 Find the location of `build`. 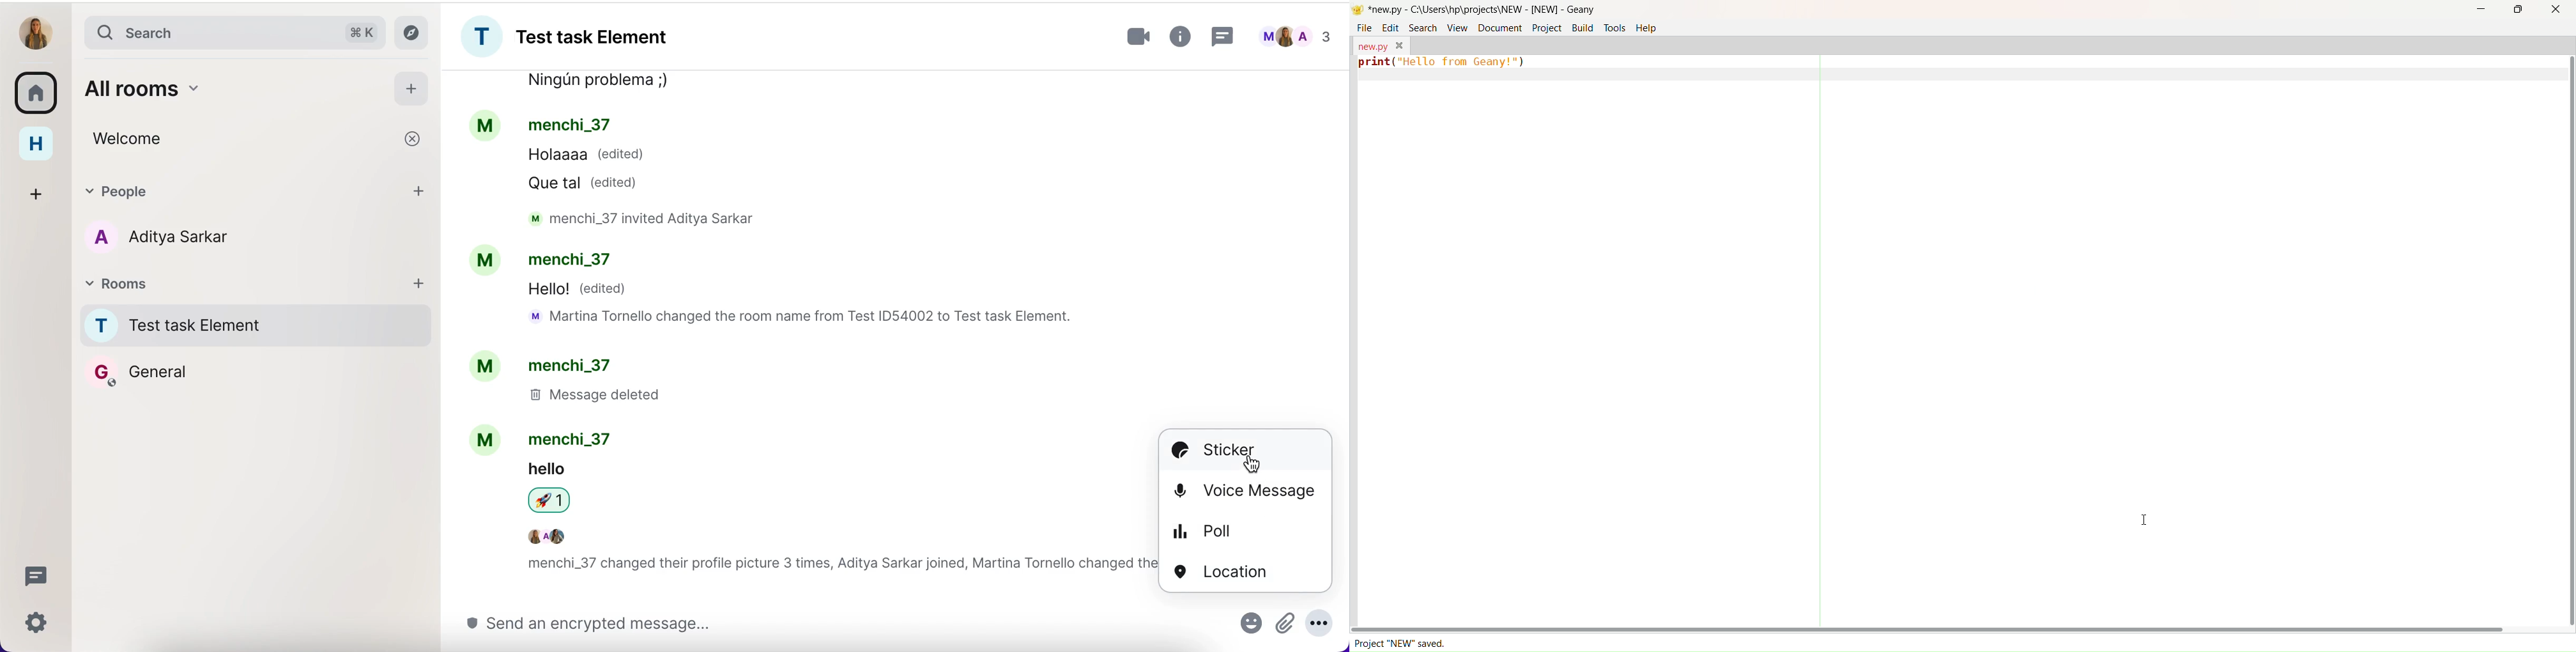

build is located at coordinates (1583, 27).